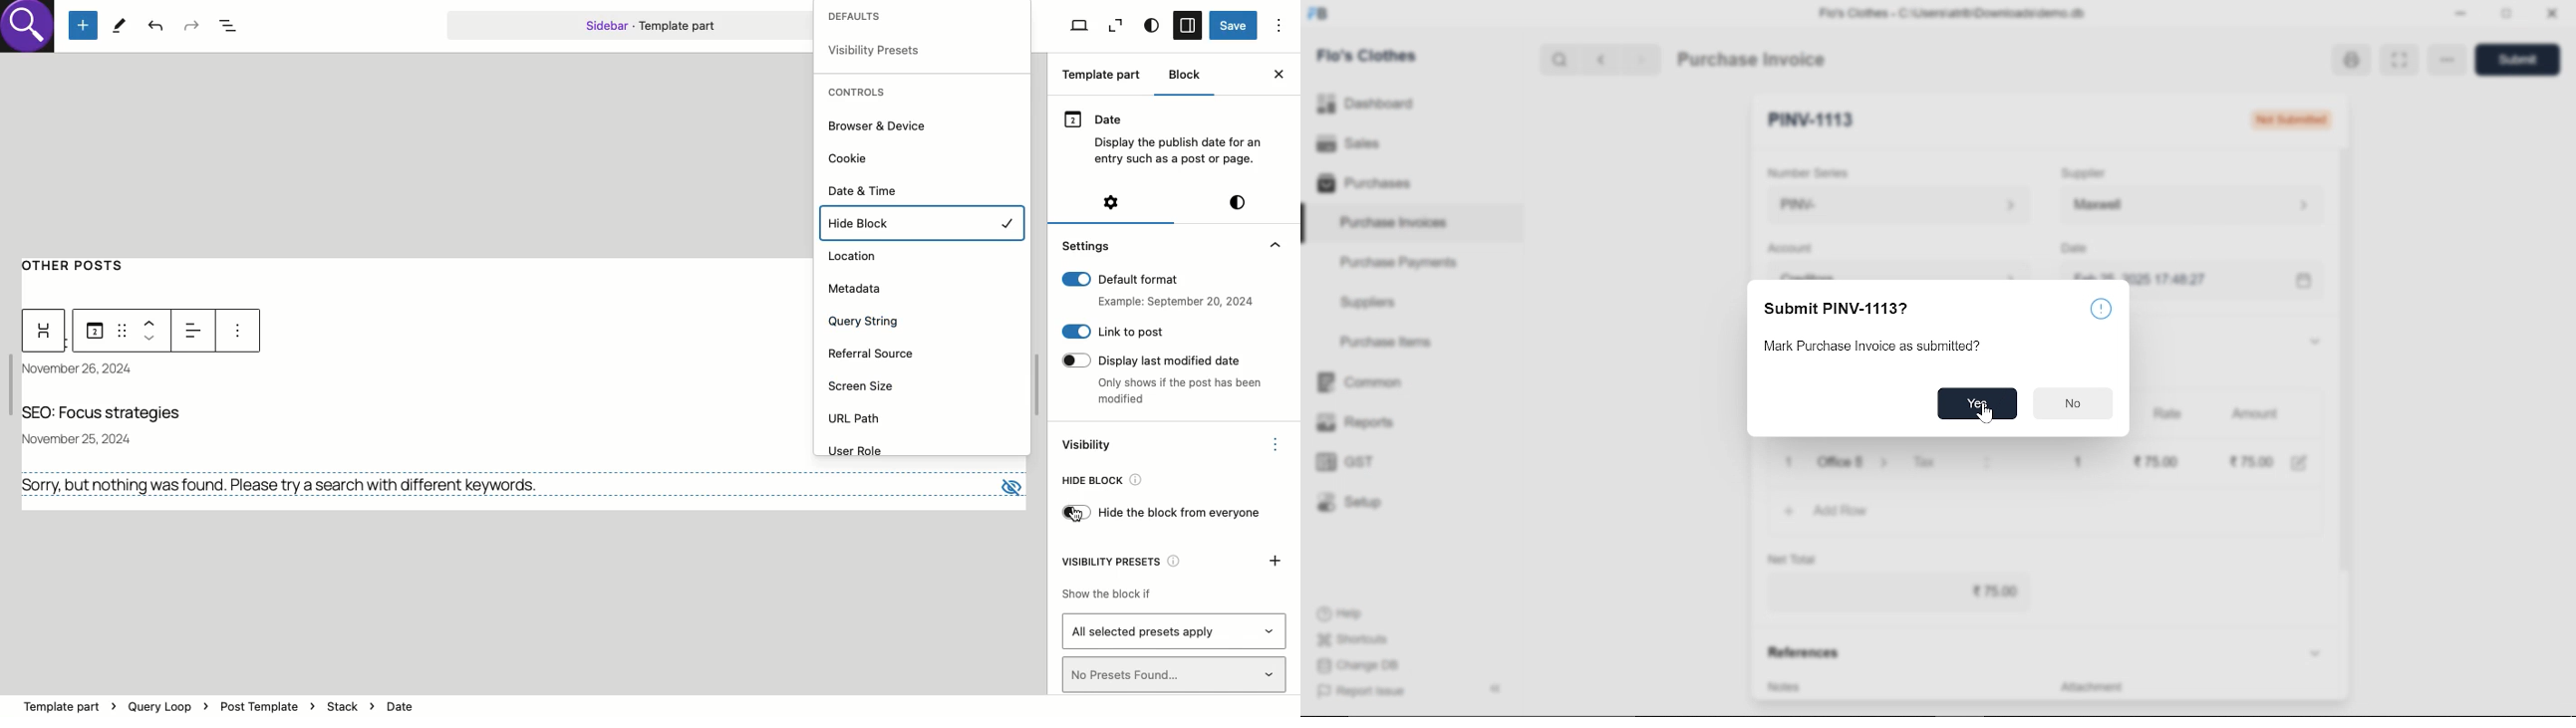 The height and width of the screenshot is (728, 2576). What do you see at coordinates (1079, 26) in the screenshot?
I see `View` at bounding box center [1079, 26].